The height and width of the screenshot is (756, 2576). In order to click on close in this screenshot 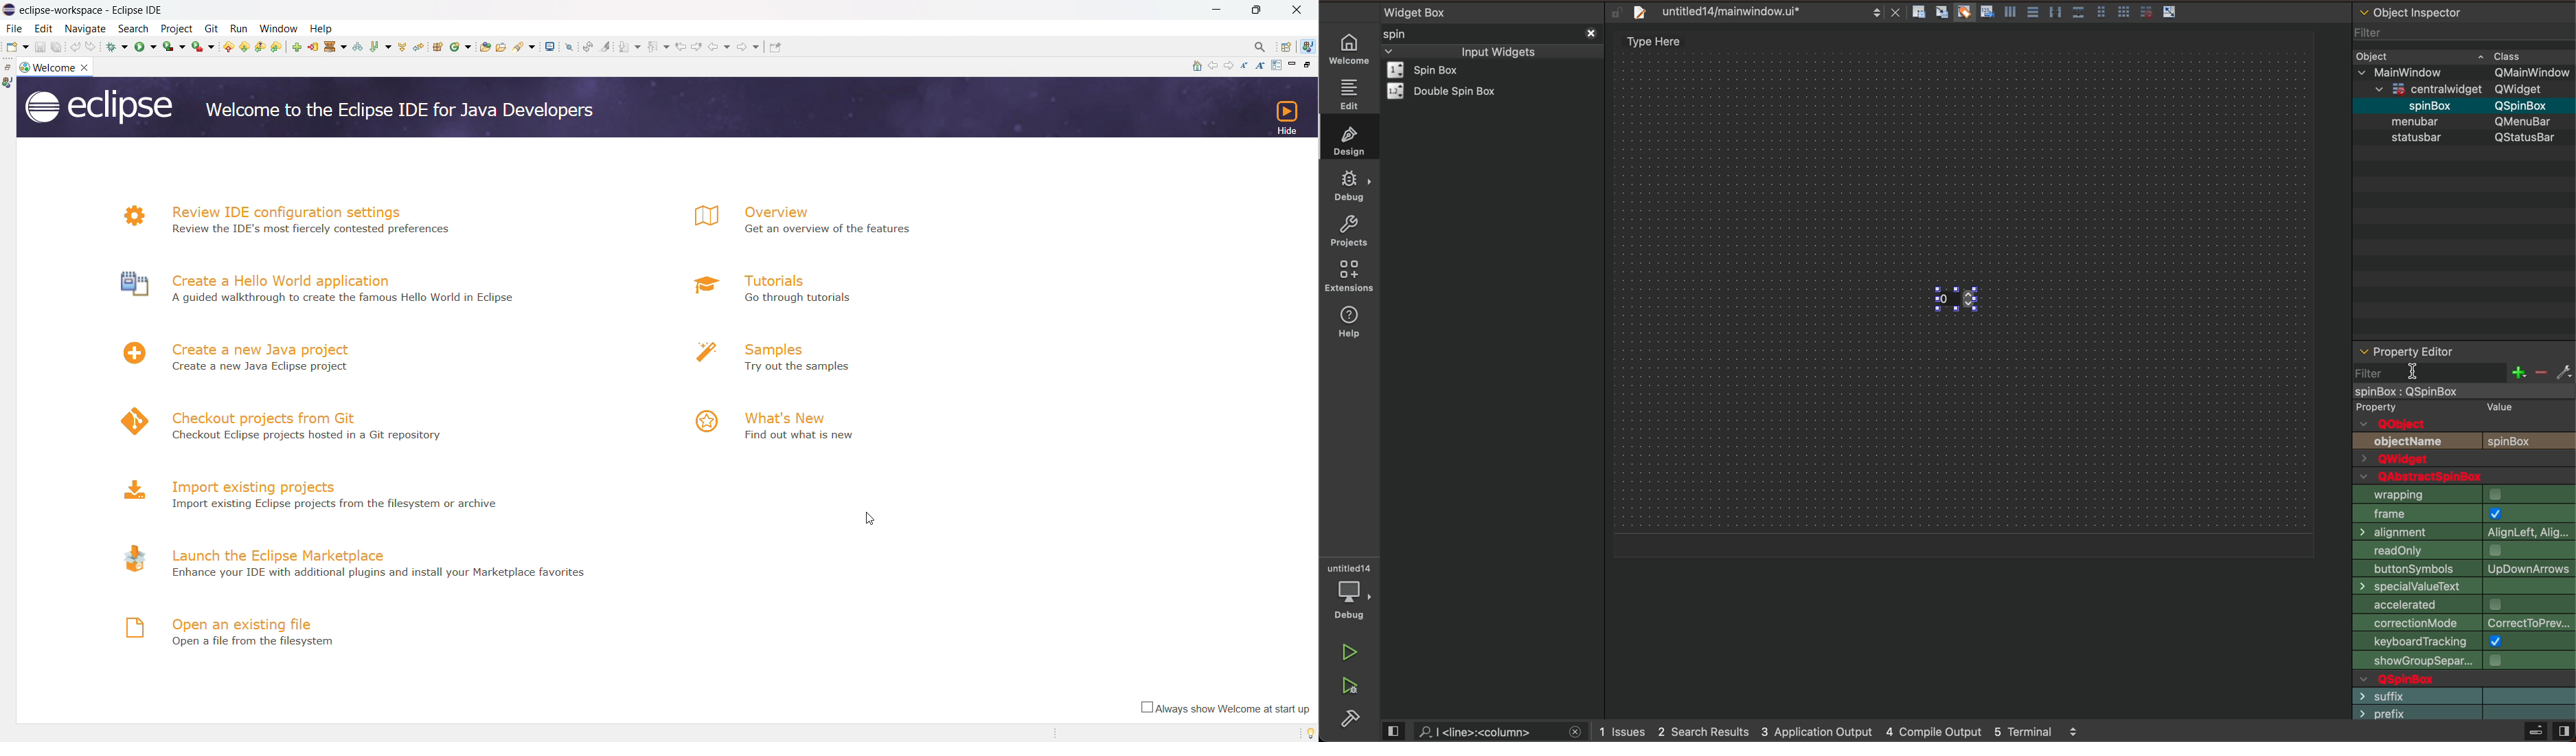, I will do `click(1590, 32)`.